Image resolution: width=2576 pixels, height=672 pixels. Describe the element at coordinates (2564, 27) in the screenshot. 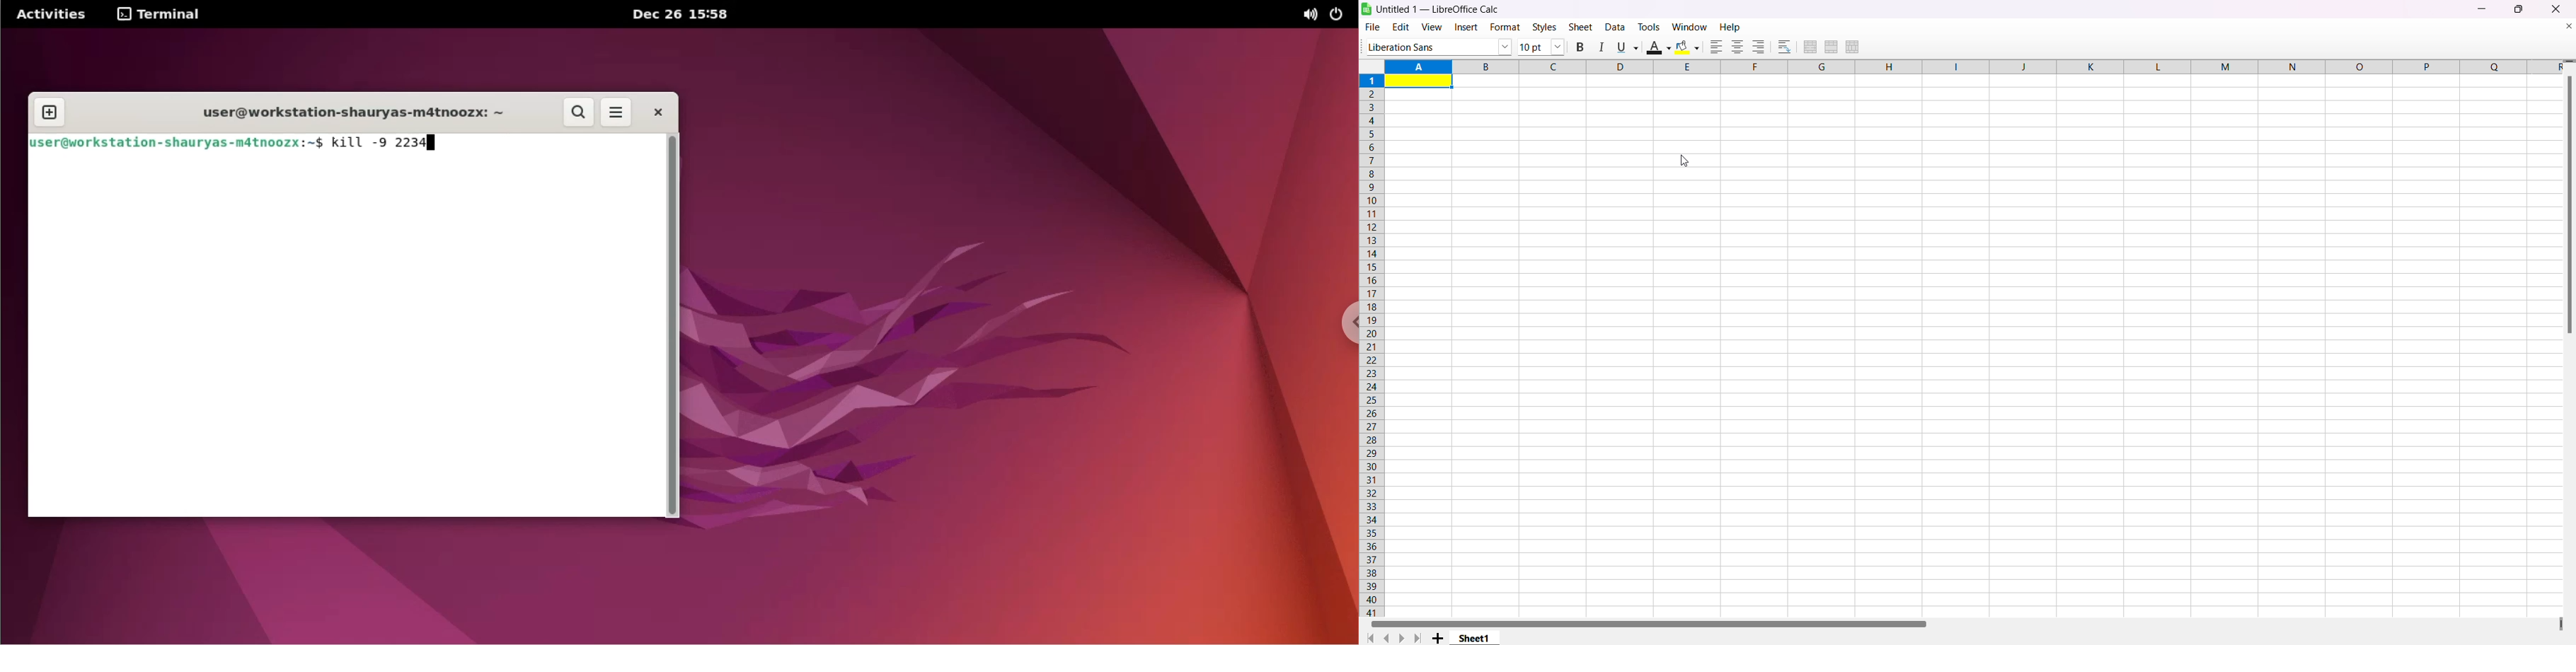

I see `close document` at that location.